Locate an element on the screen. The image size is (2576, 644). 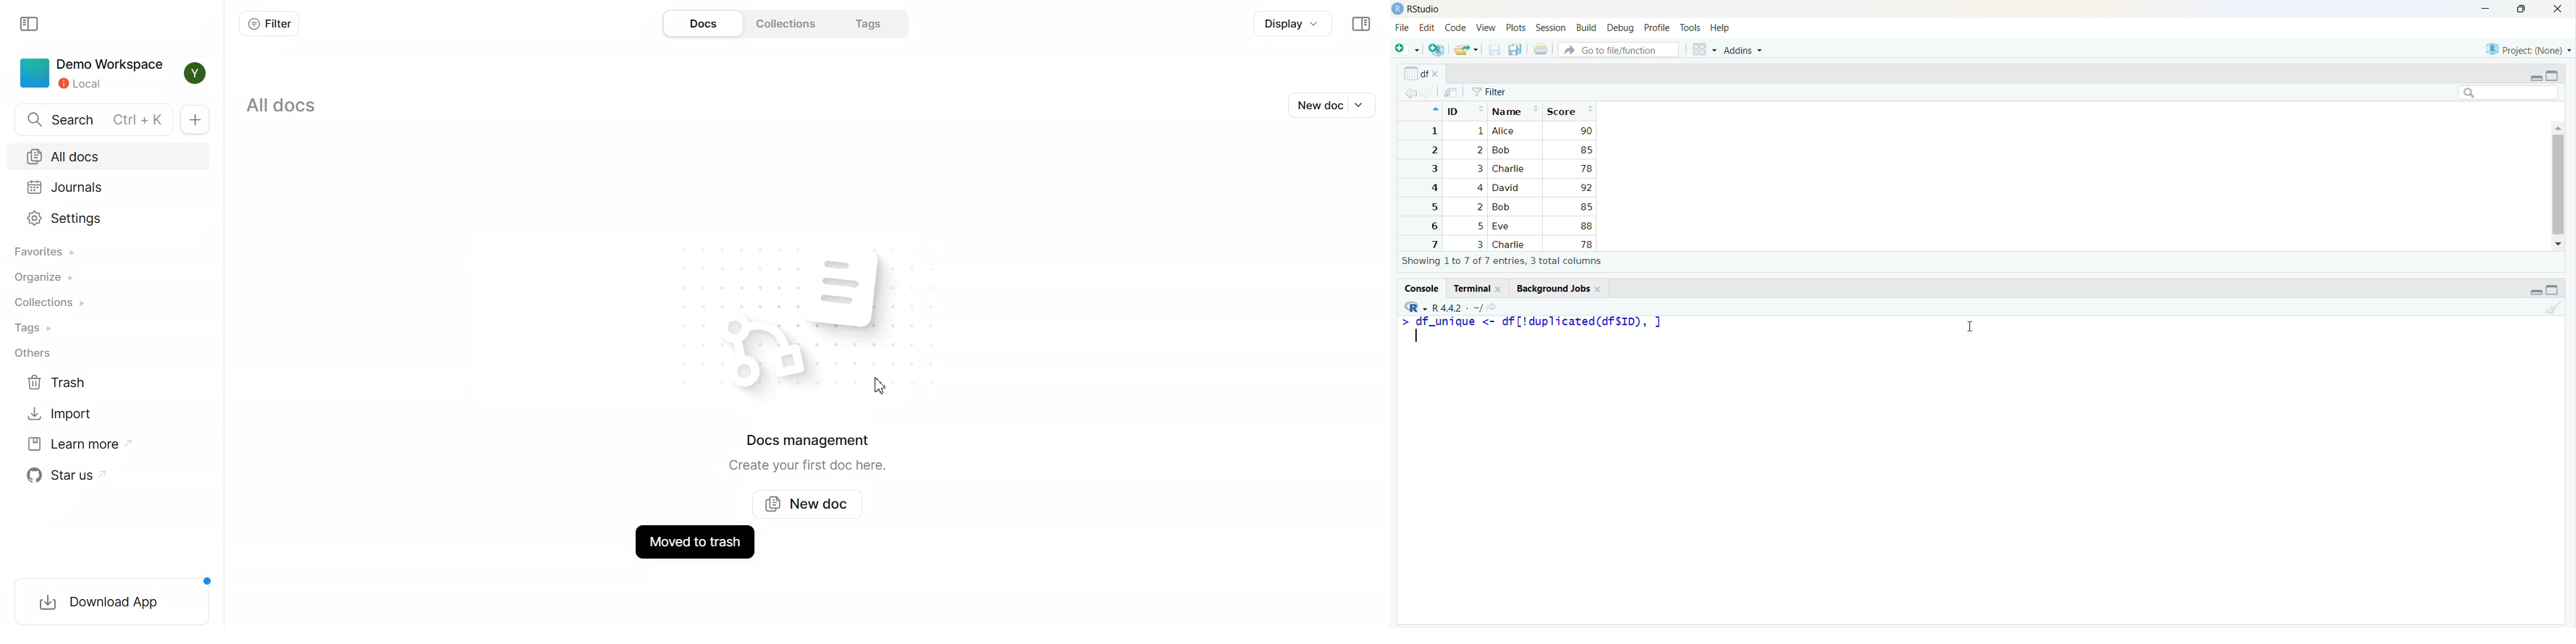
2 is located at coordinates (1479, 150).